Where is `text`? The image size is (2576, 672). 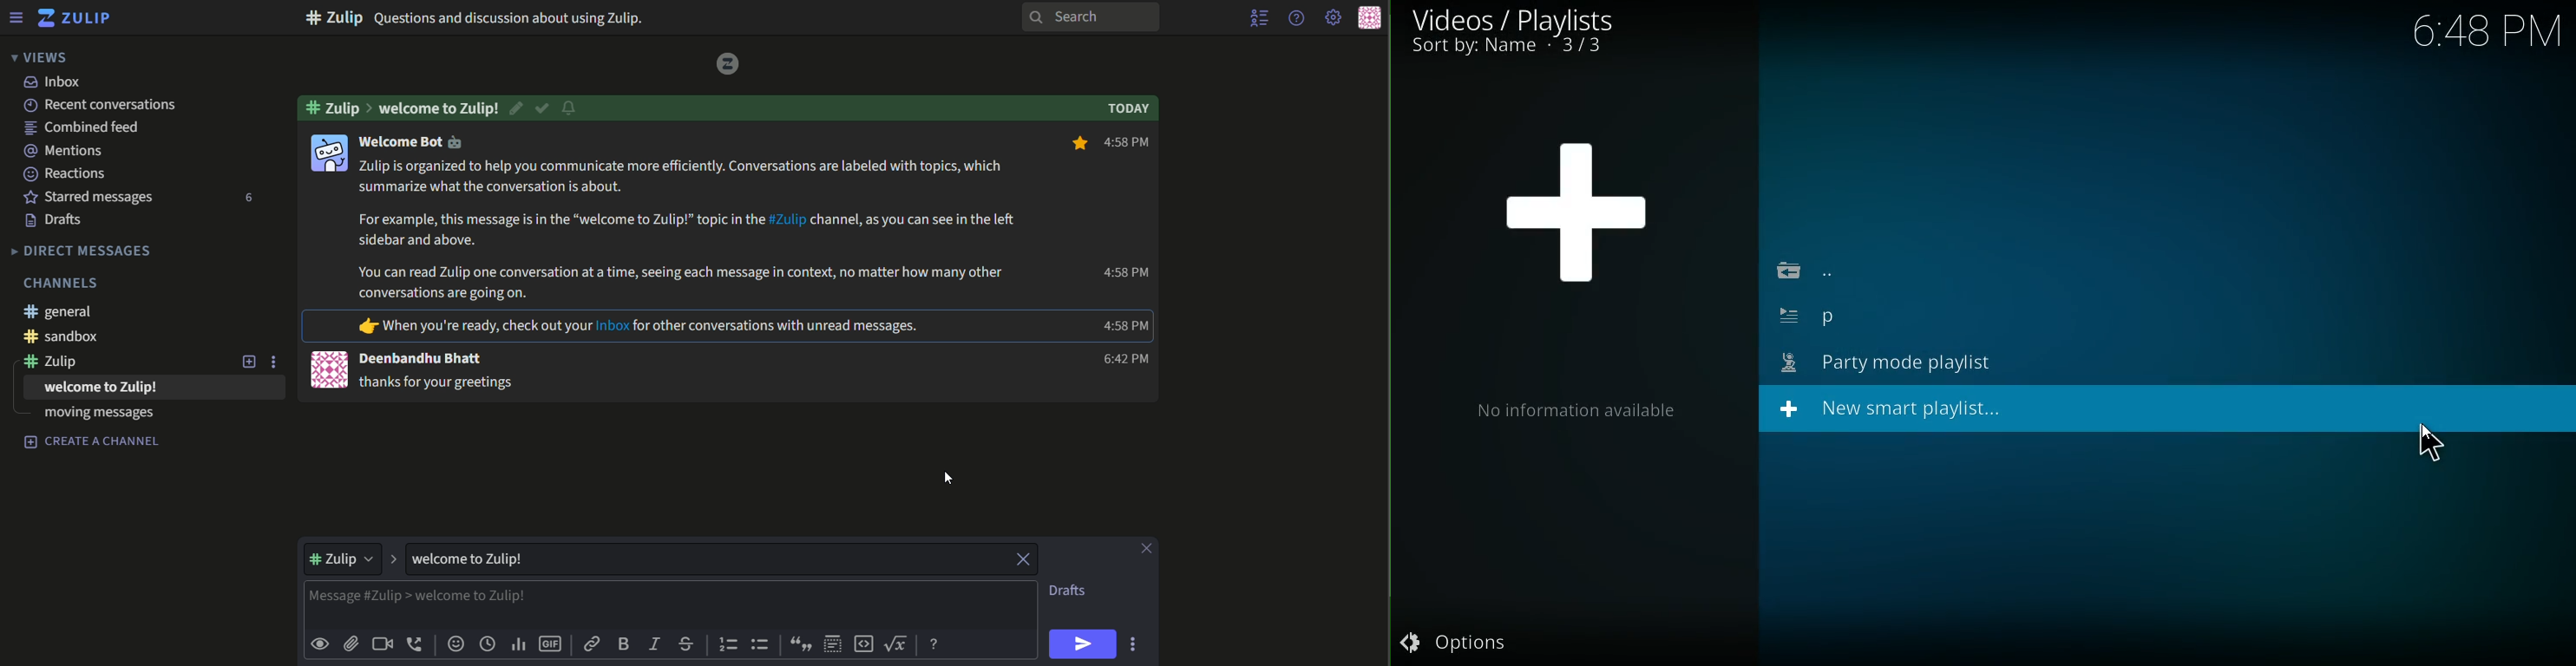 text is located at coordinates (417, 143).